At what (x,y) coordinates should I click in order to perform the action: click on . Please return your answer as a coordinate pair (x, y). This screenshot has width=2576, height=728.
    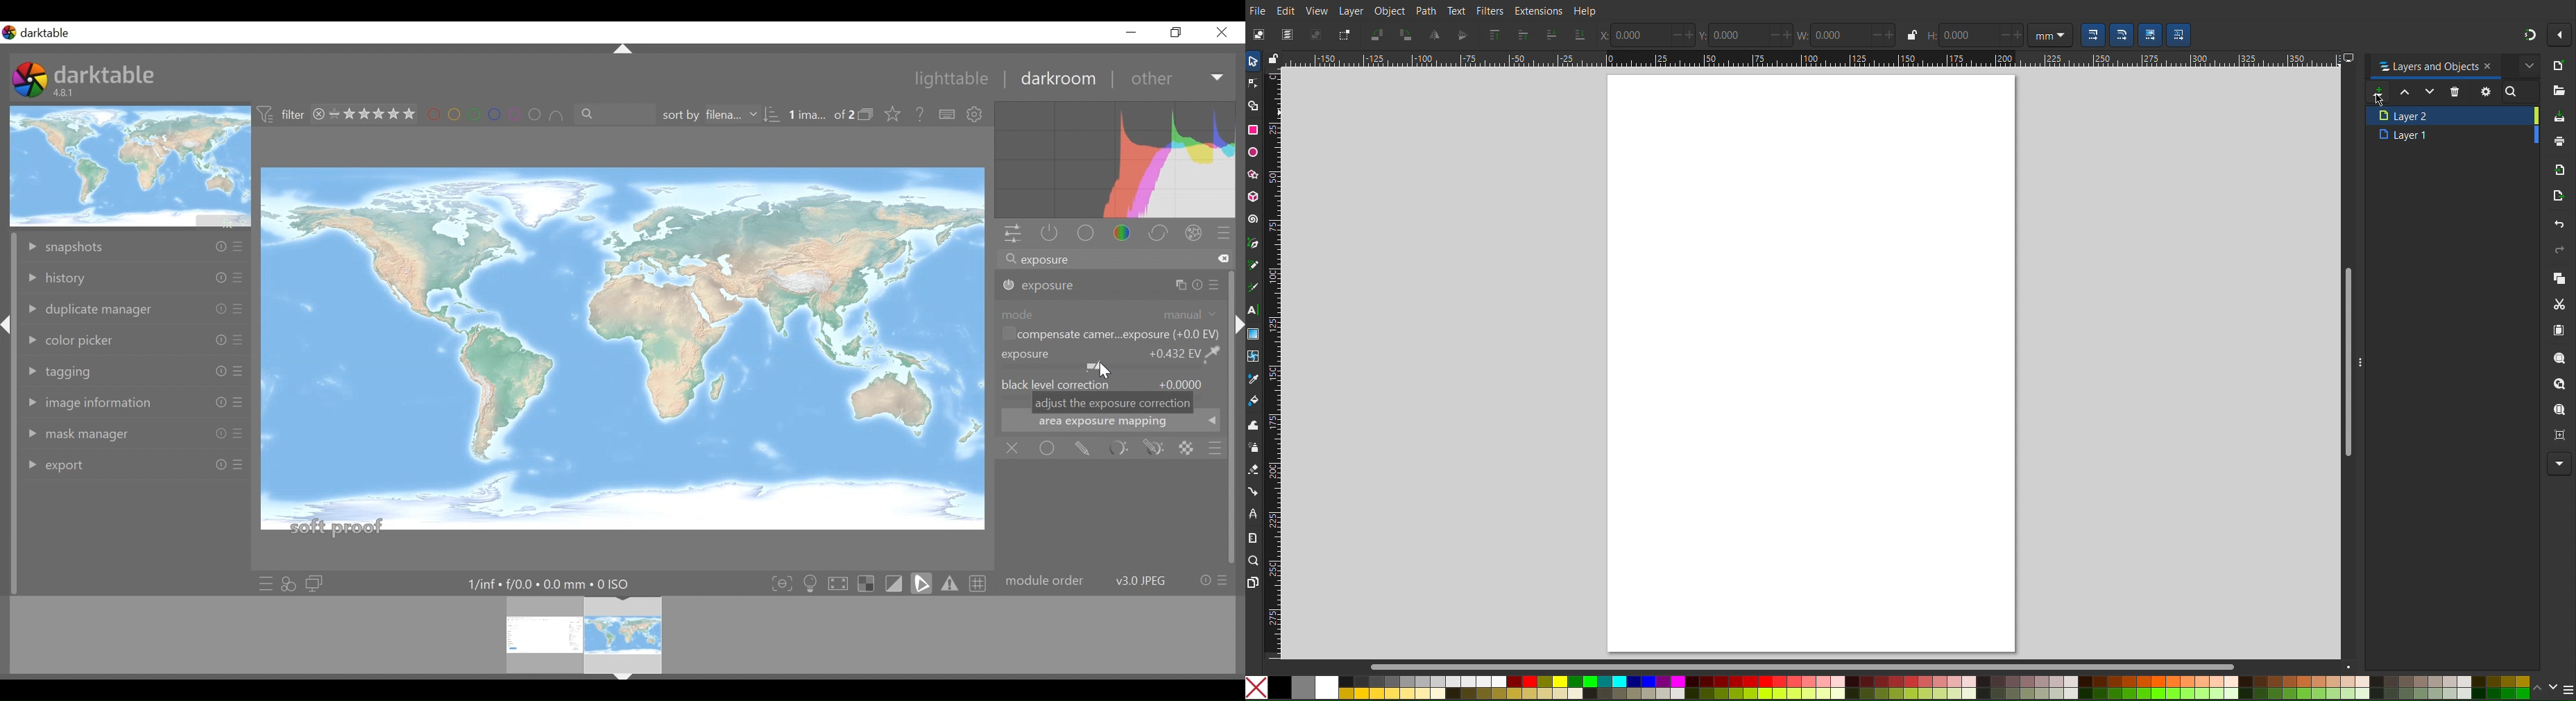
    Looking at the image, I should click on (237, 372).